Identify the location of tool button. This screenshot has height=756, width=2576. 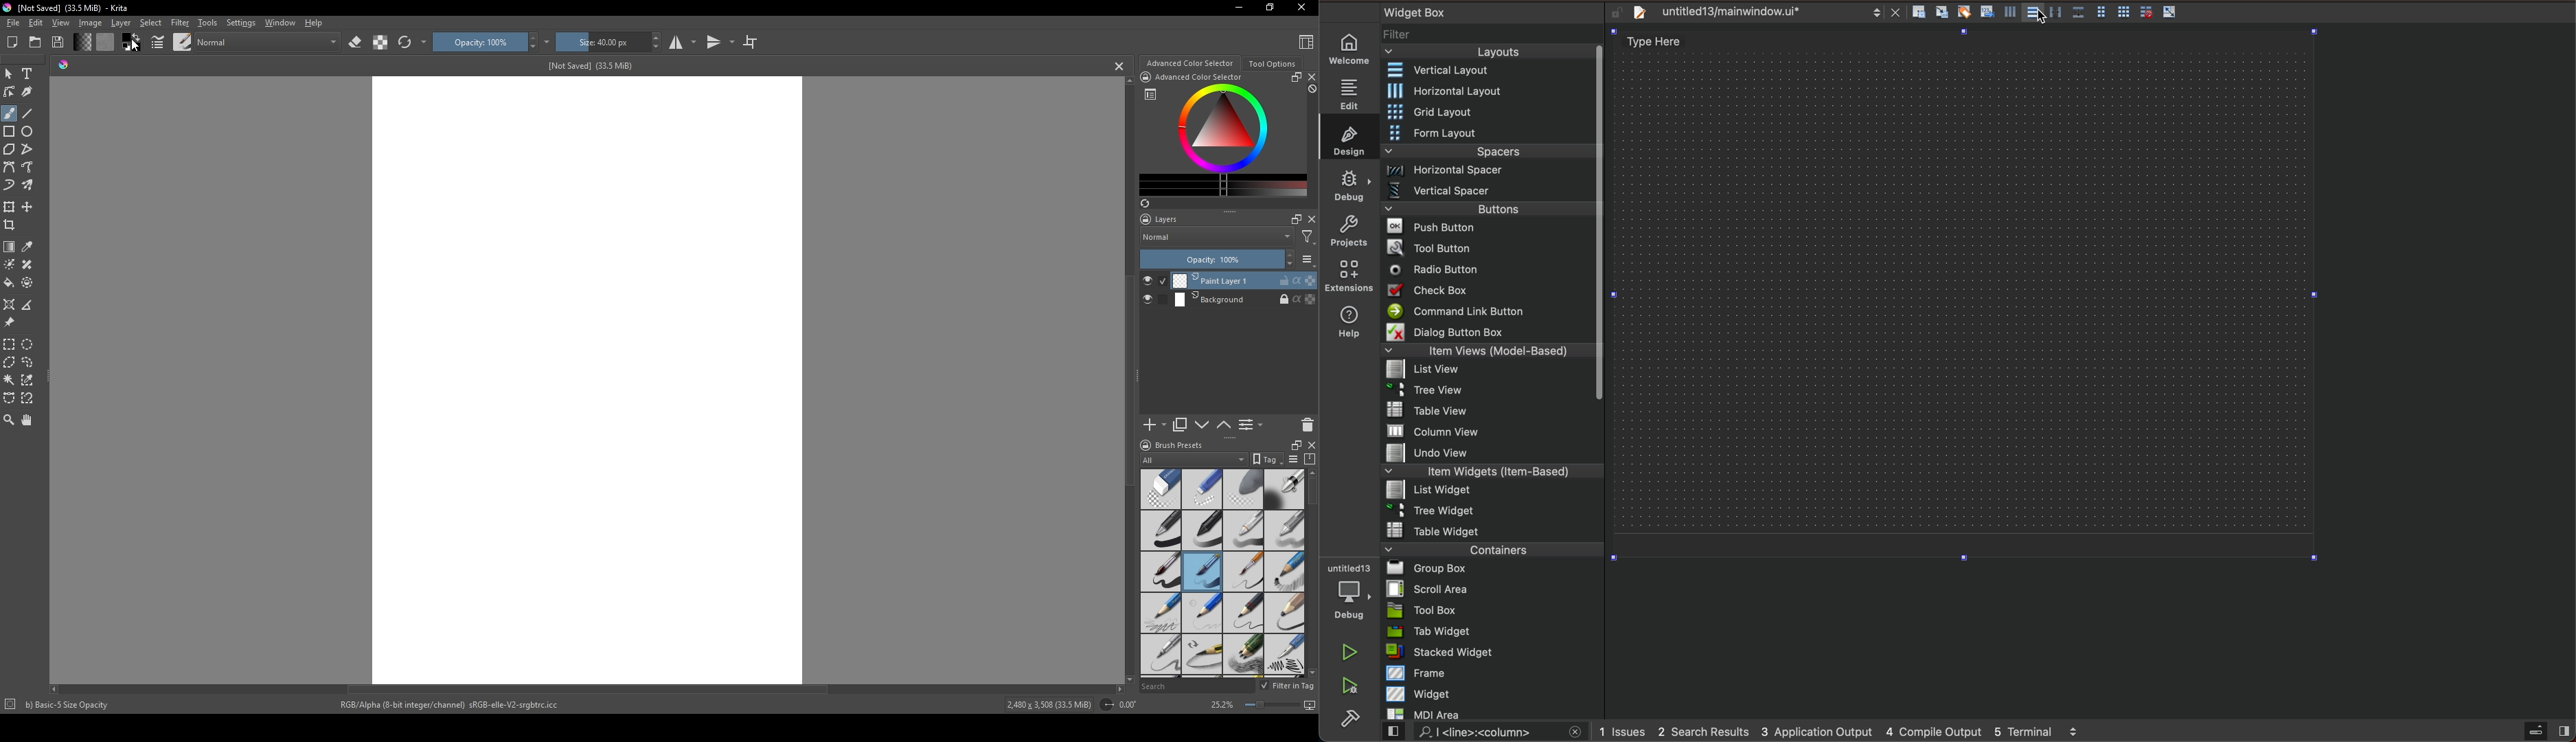
(1489, 246).